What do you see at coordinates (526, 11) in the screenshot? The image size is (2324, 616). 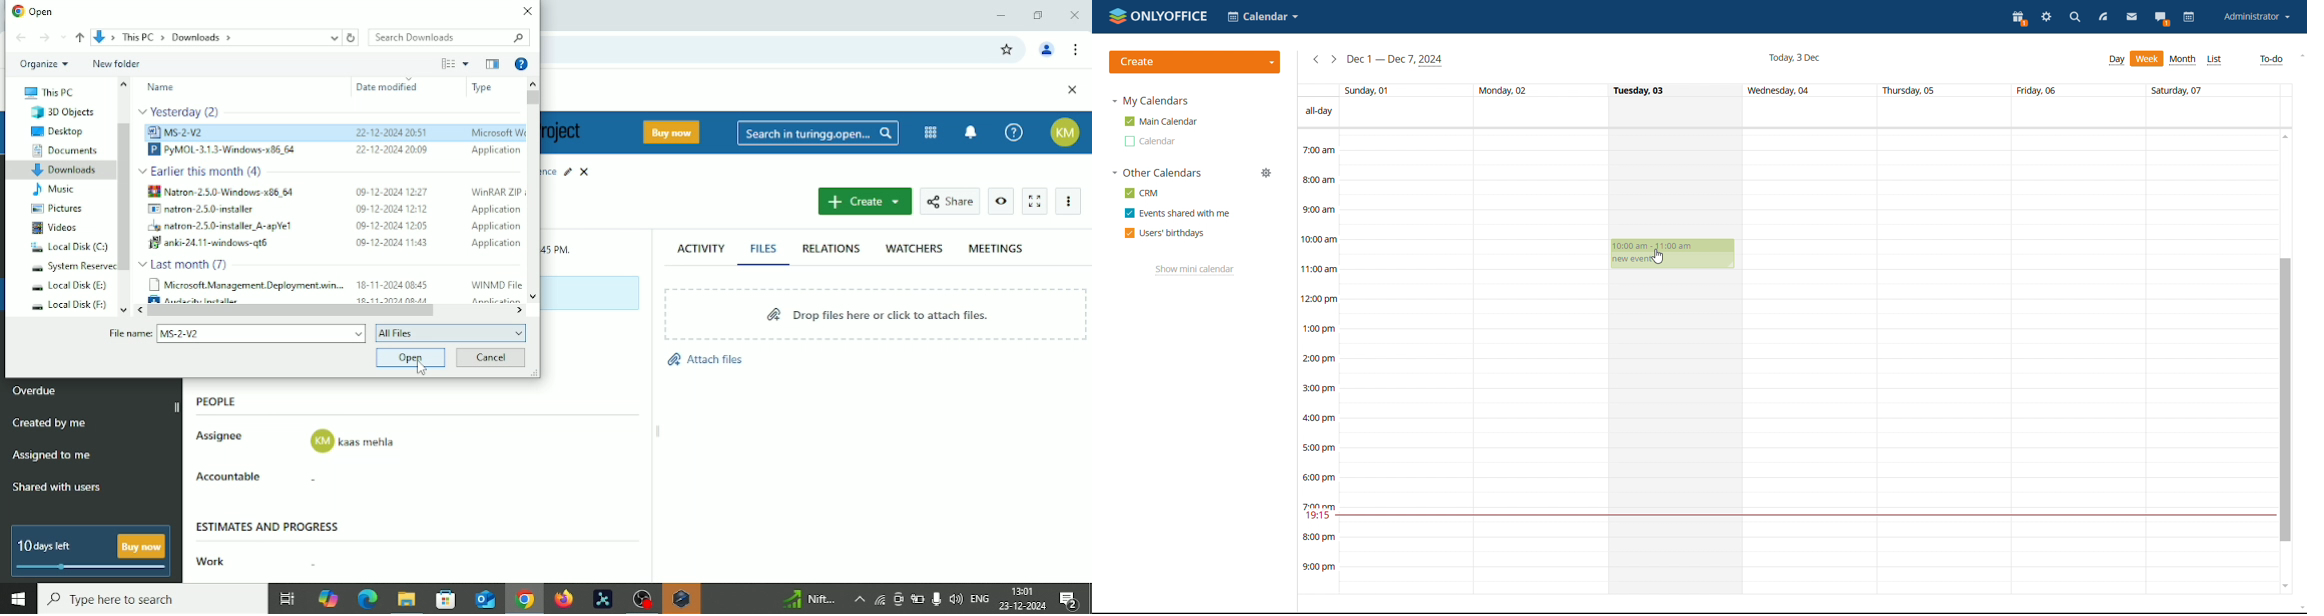 I see `Close` at bounding box center [526, 11].